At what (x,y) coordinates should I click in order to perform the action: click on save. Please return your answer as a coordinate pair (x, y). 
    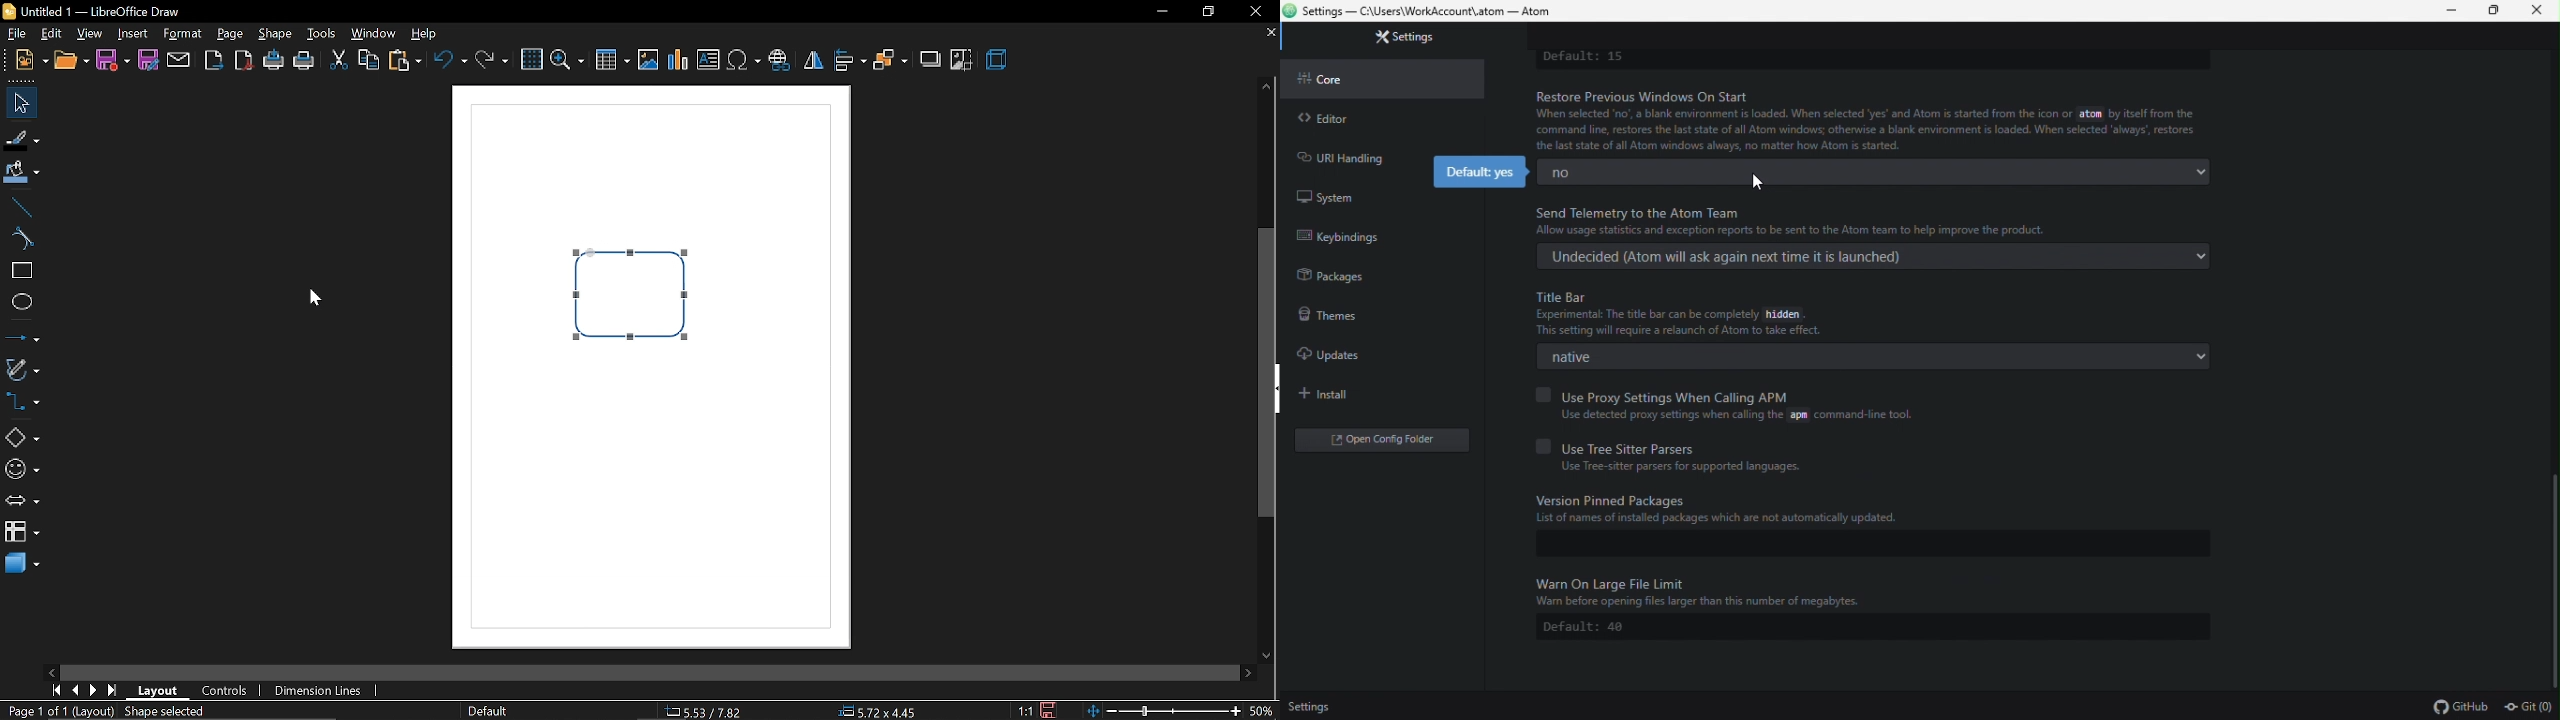
    Looking at the image, I should click on (113, 60).